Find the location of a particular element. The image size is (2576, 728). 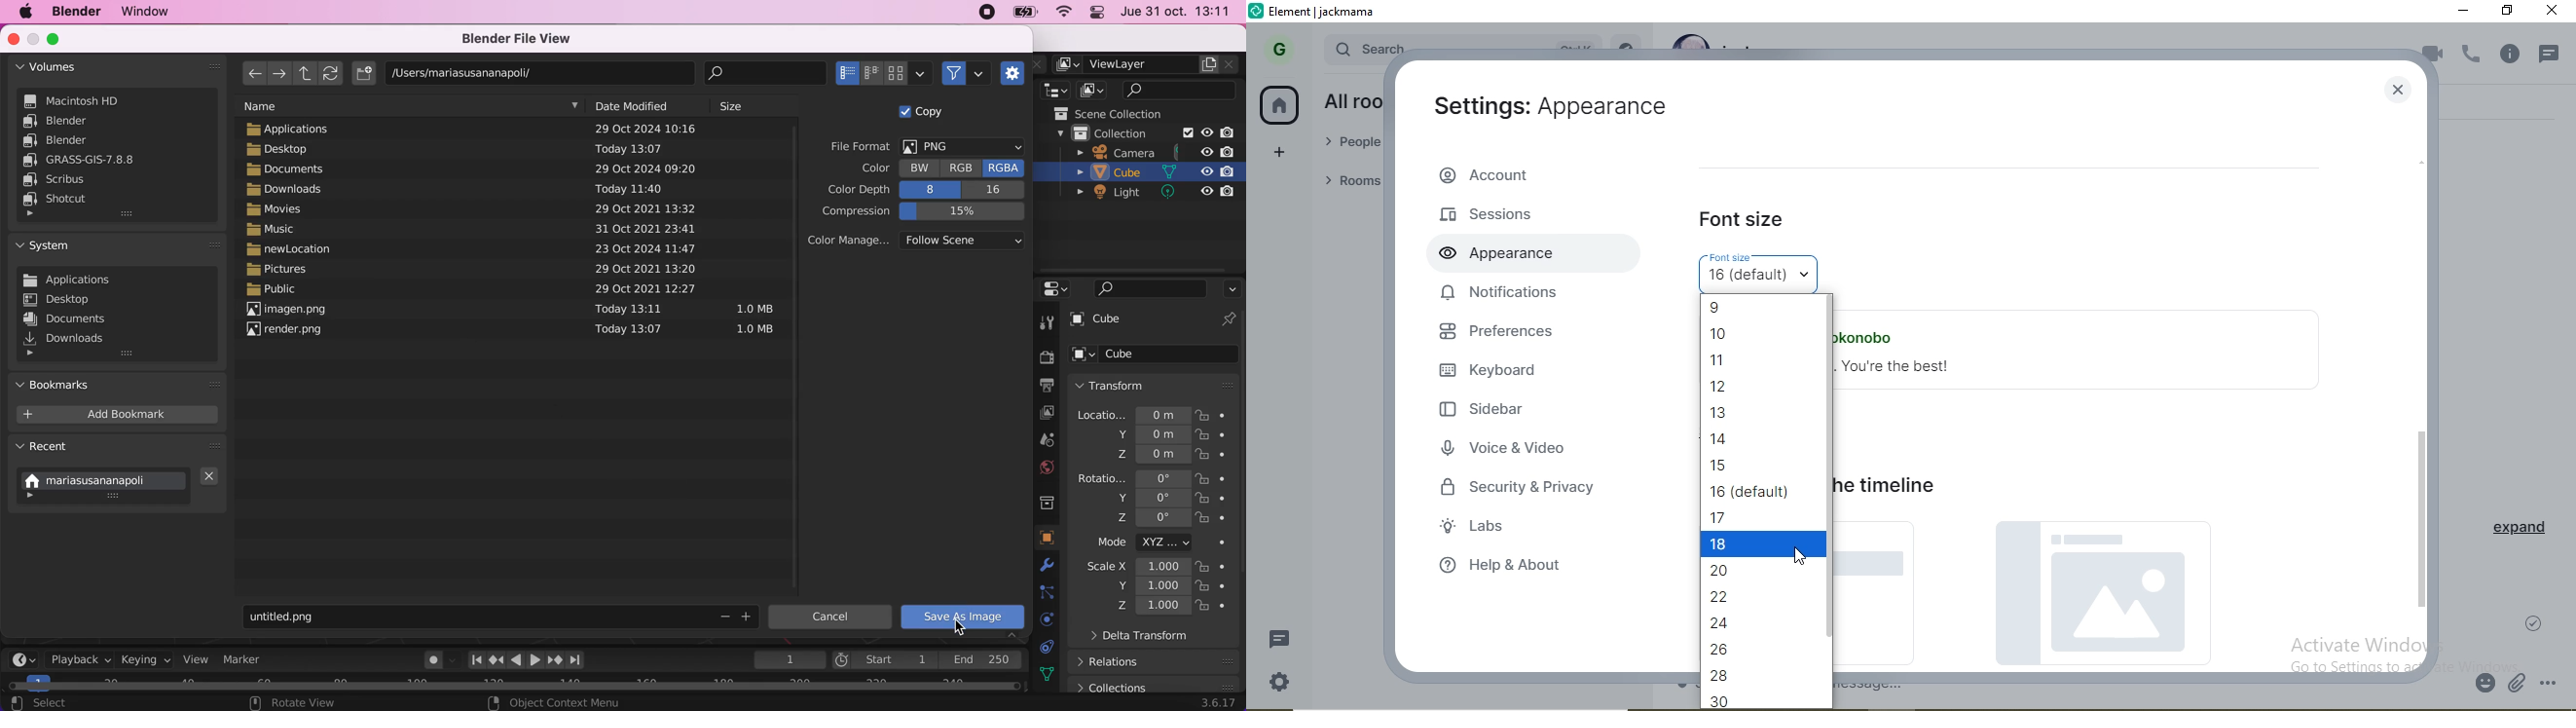

go to settings is located at coordinates (2340, 668).